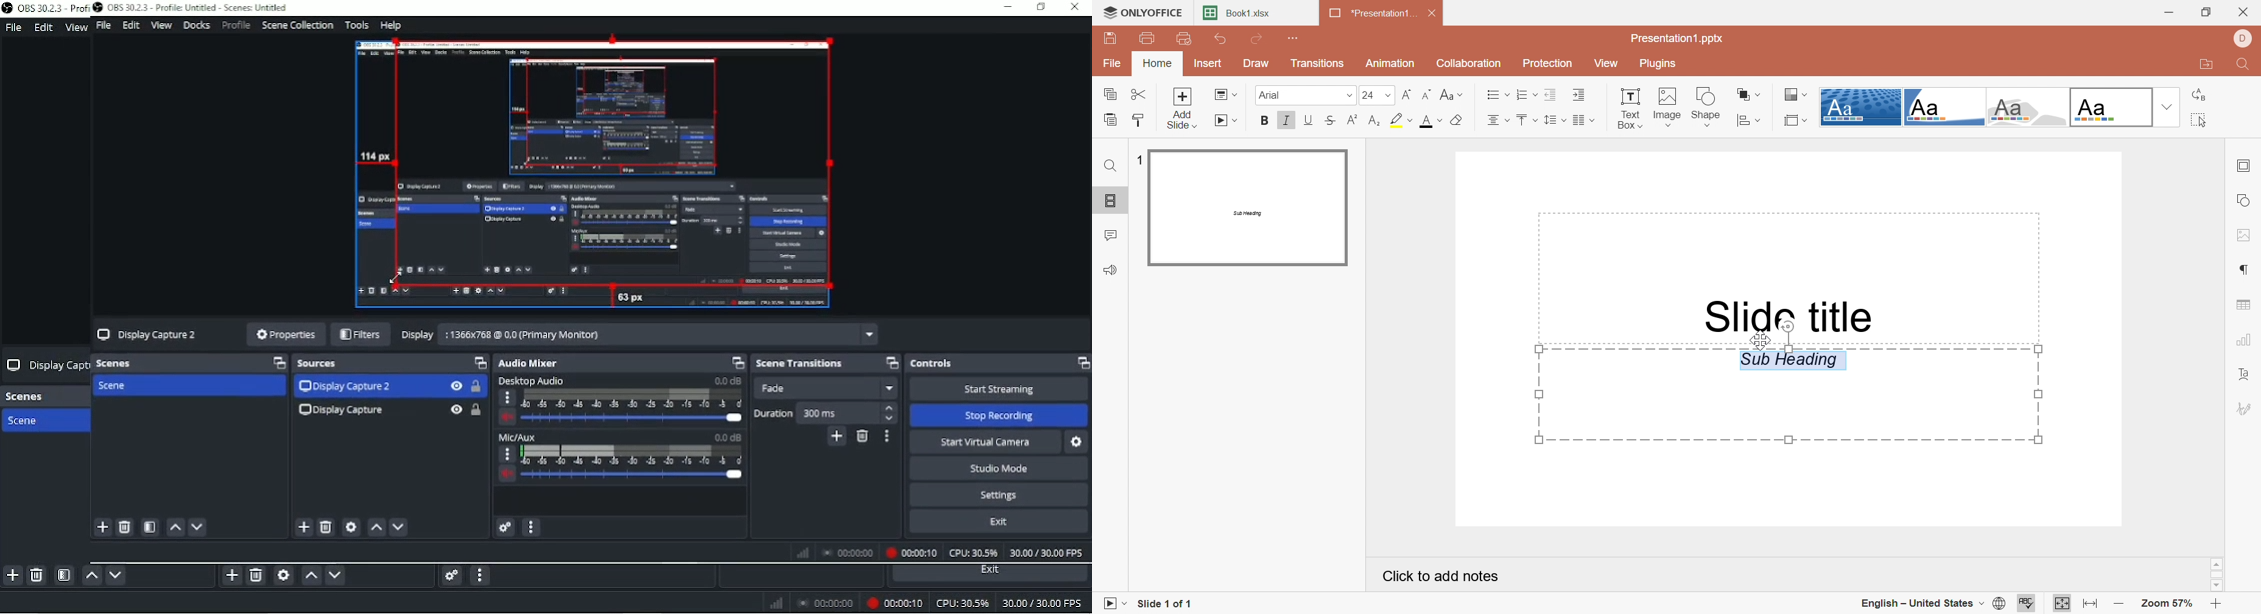  Describe the element at coordinates (153, 529) in the screenshot. I see `filter` at that location.